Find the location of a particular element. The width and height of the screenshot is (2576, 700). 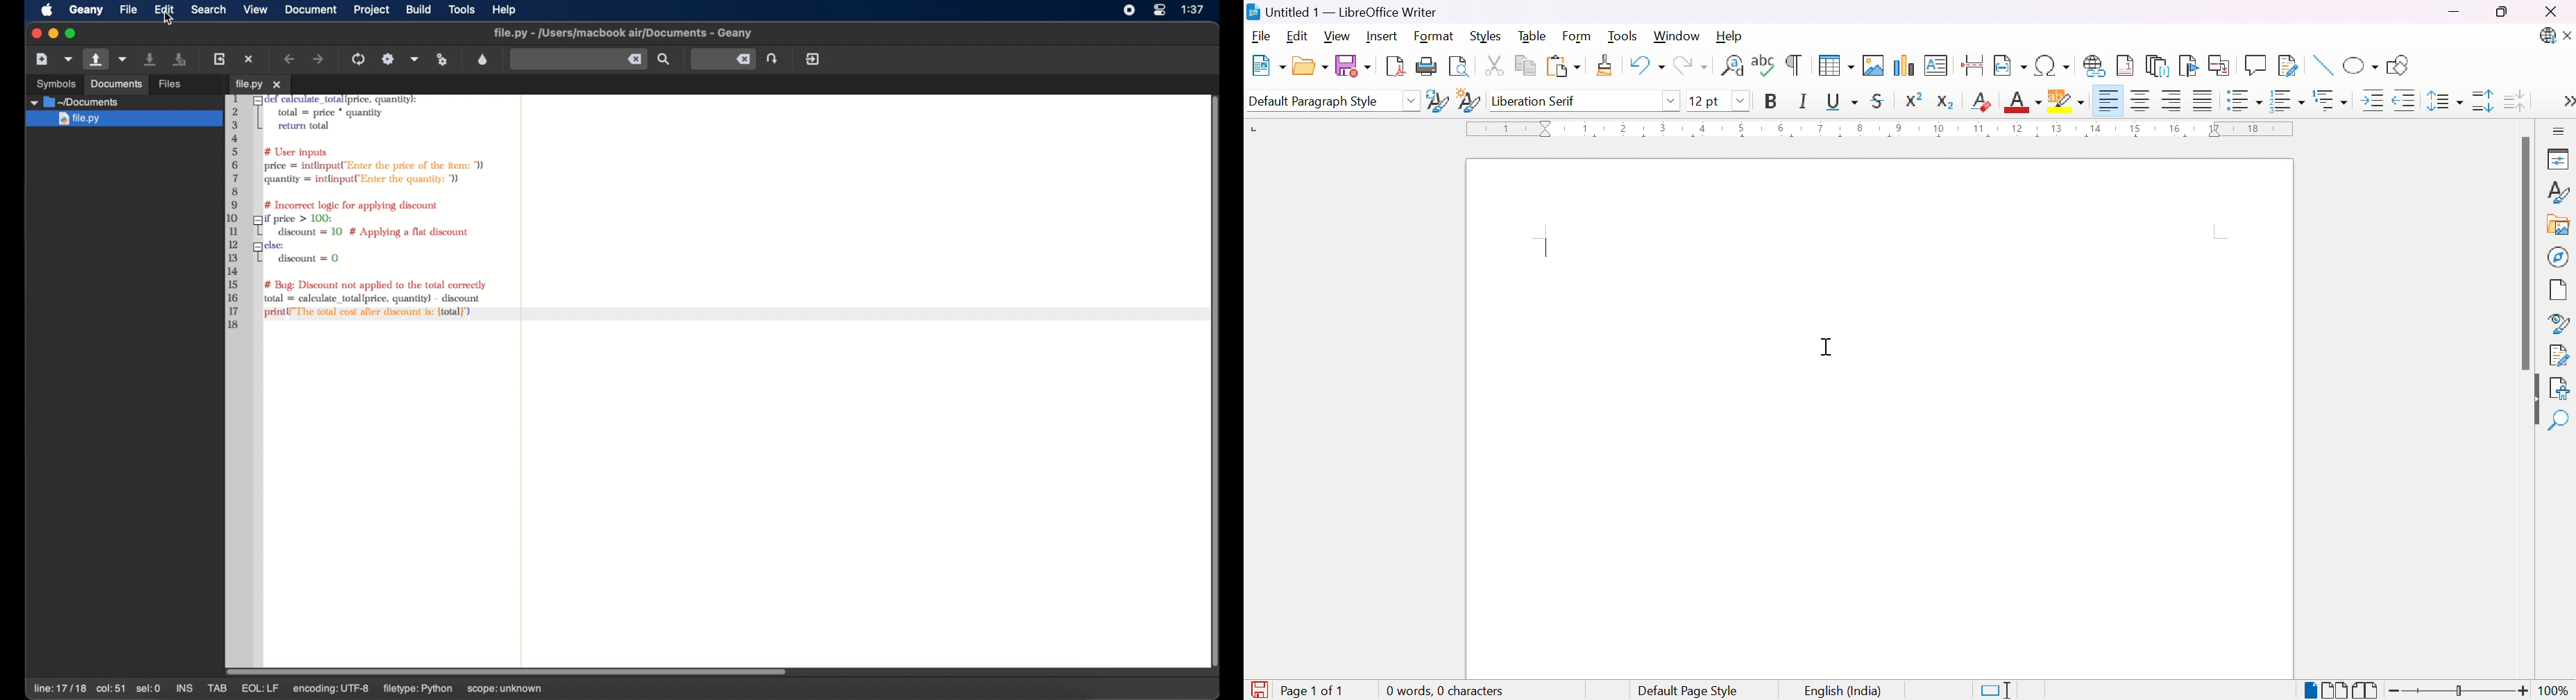

Check spelling is located at coordinates (1765, 65).